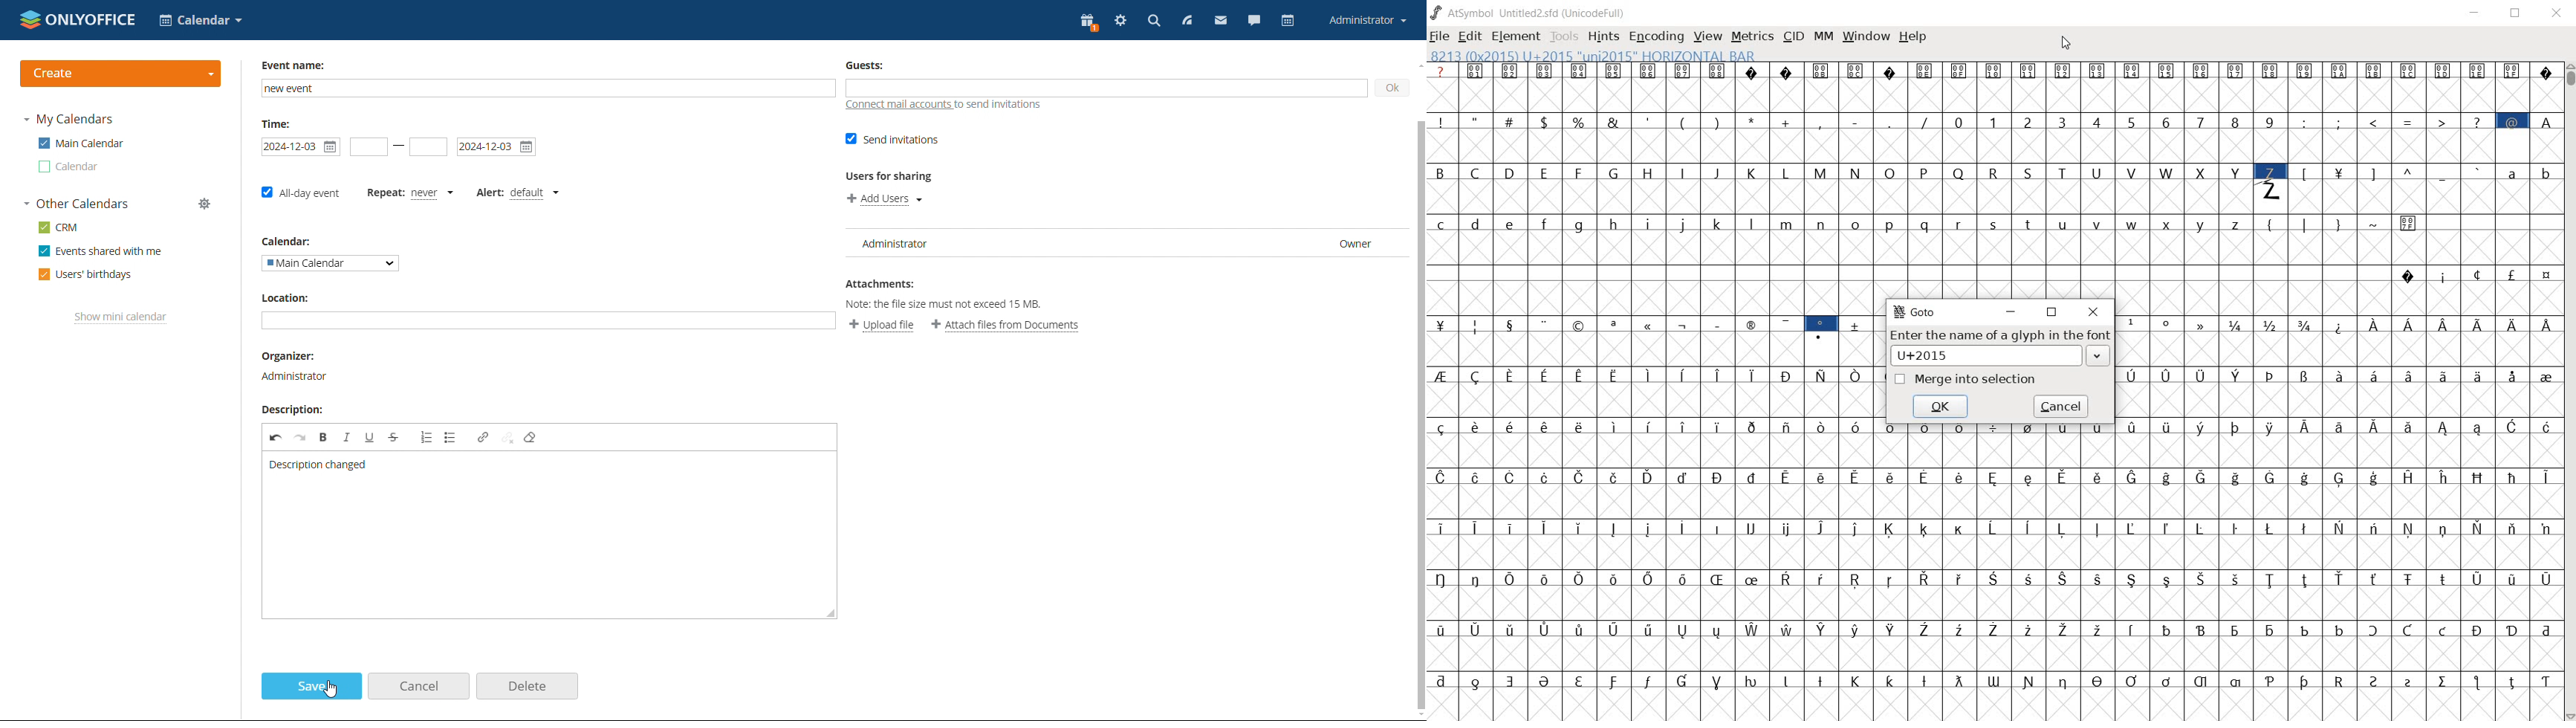 The width and height of the screenshot is (2576, 728). What do you see at coordinates (1793, 36) in the screenshot?
I see `CID` at bounding box center [1793, 36].